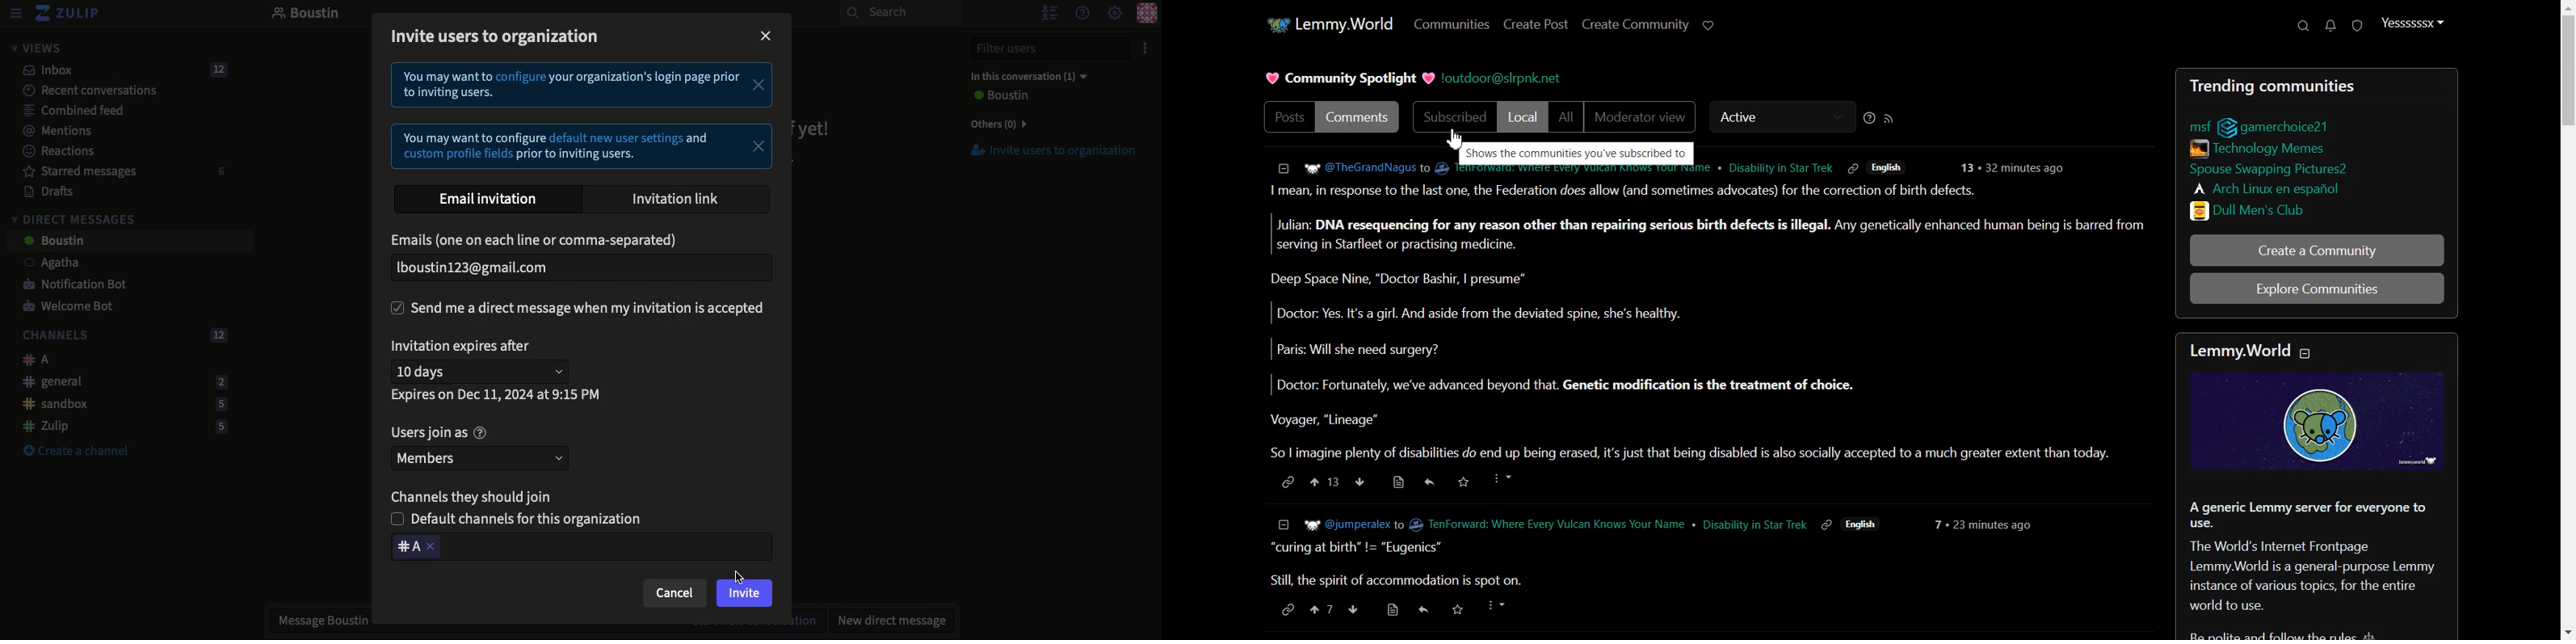 The width and height of the screenshot is (2576, 644). Describe the element at coordinates (582, 117) in the screenshot. I see `Instructional text` at that location.